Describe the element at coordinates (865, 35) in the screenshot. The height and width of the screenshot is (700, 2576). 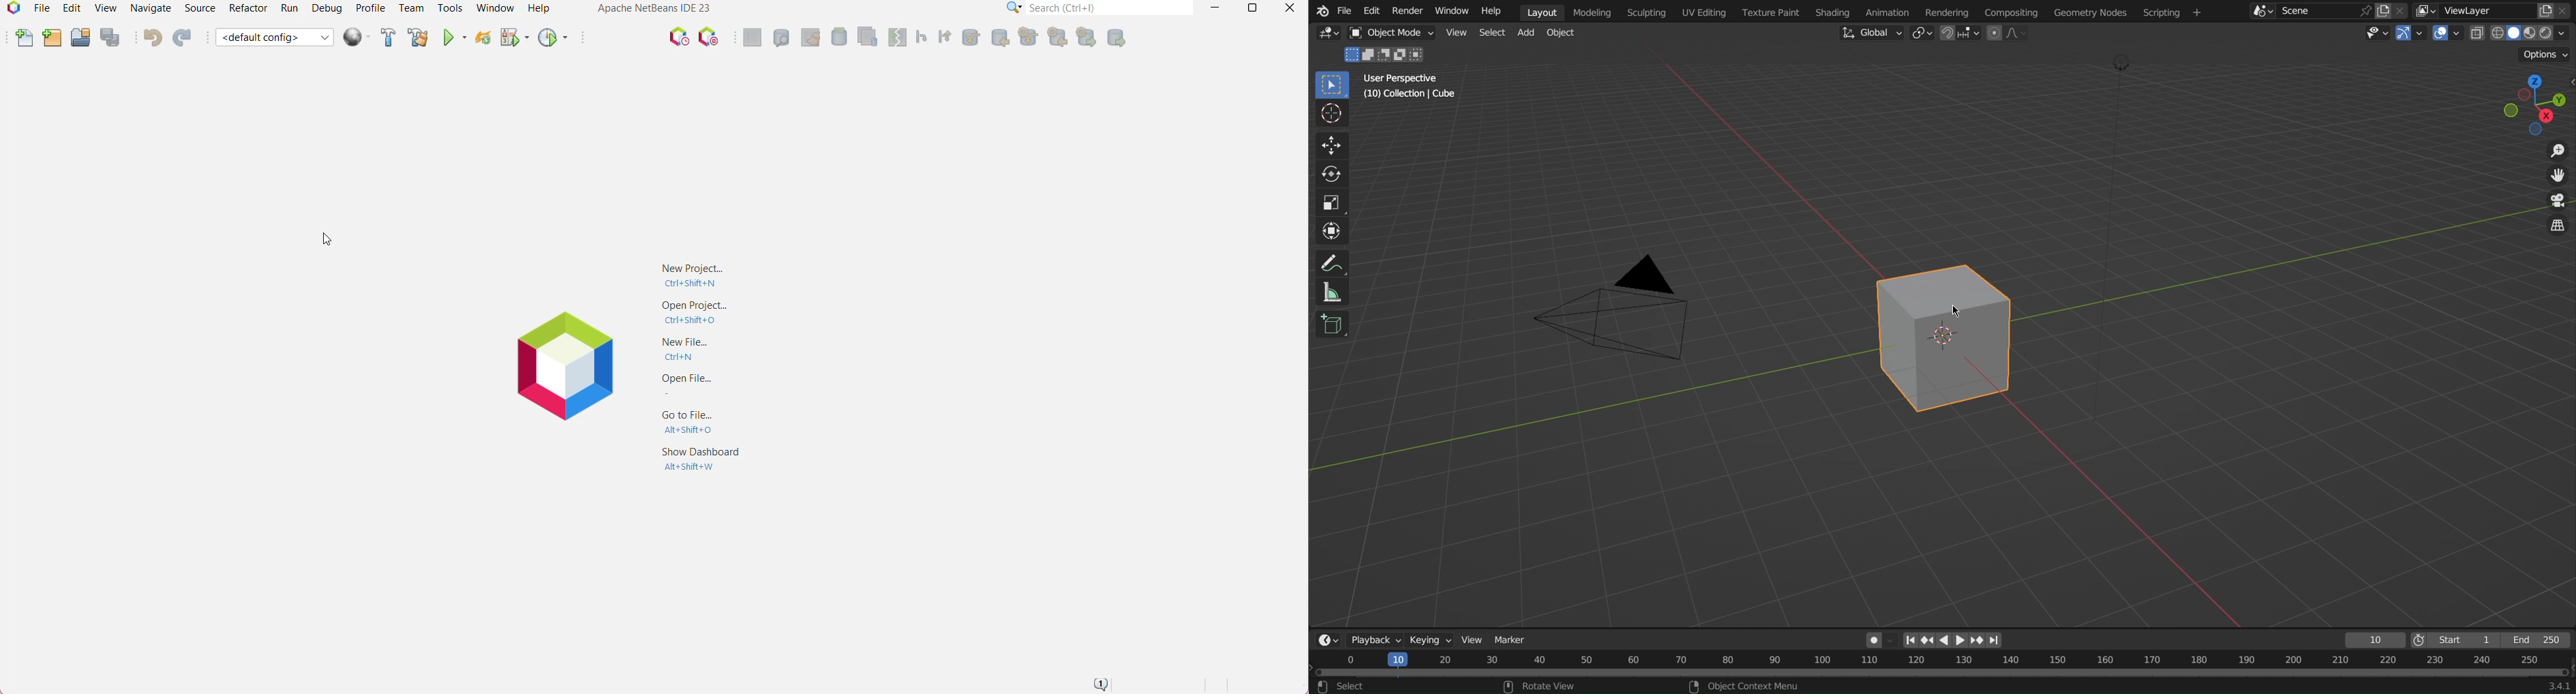
I see `Show Changes` at that location.